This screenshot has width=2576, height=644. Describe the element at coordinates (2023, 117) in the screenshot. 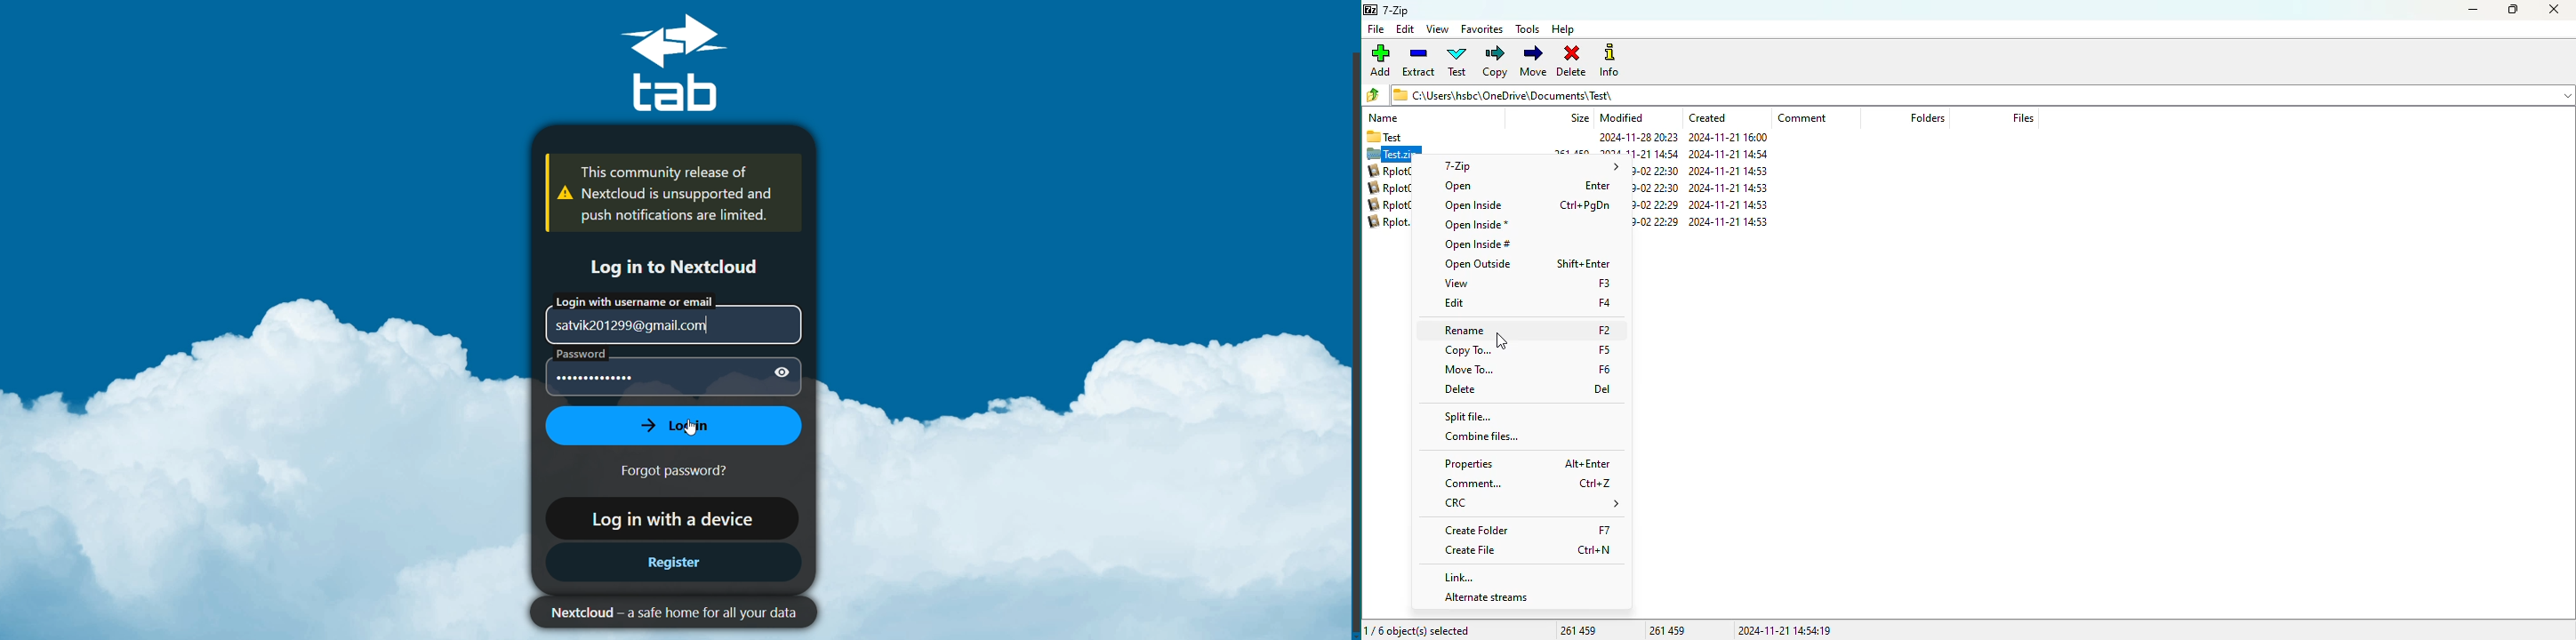

I see `files` at that location.